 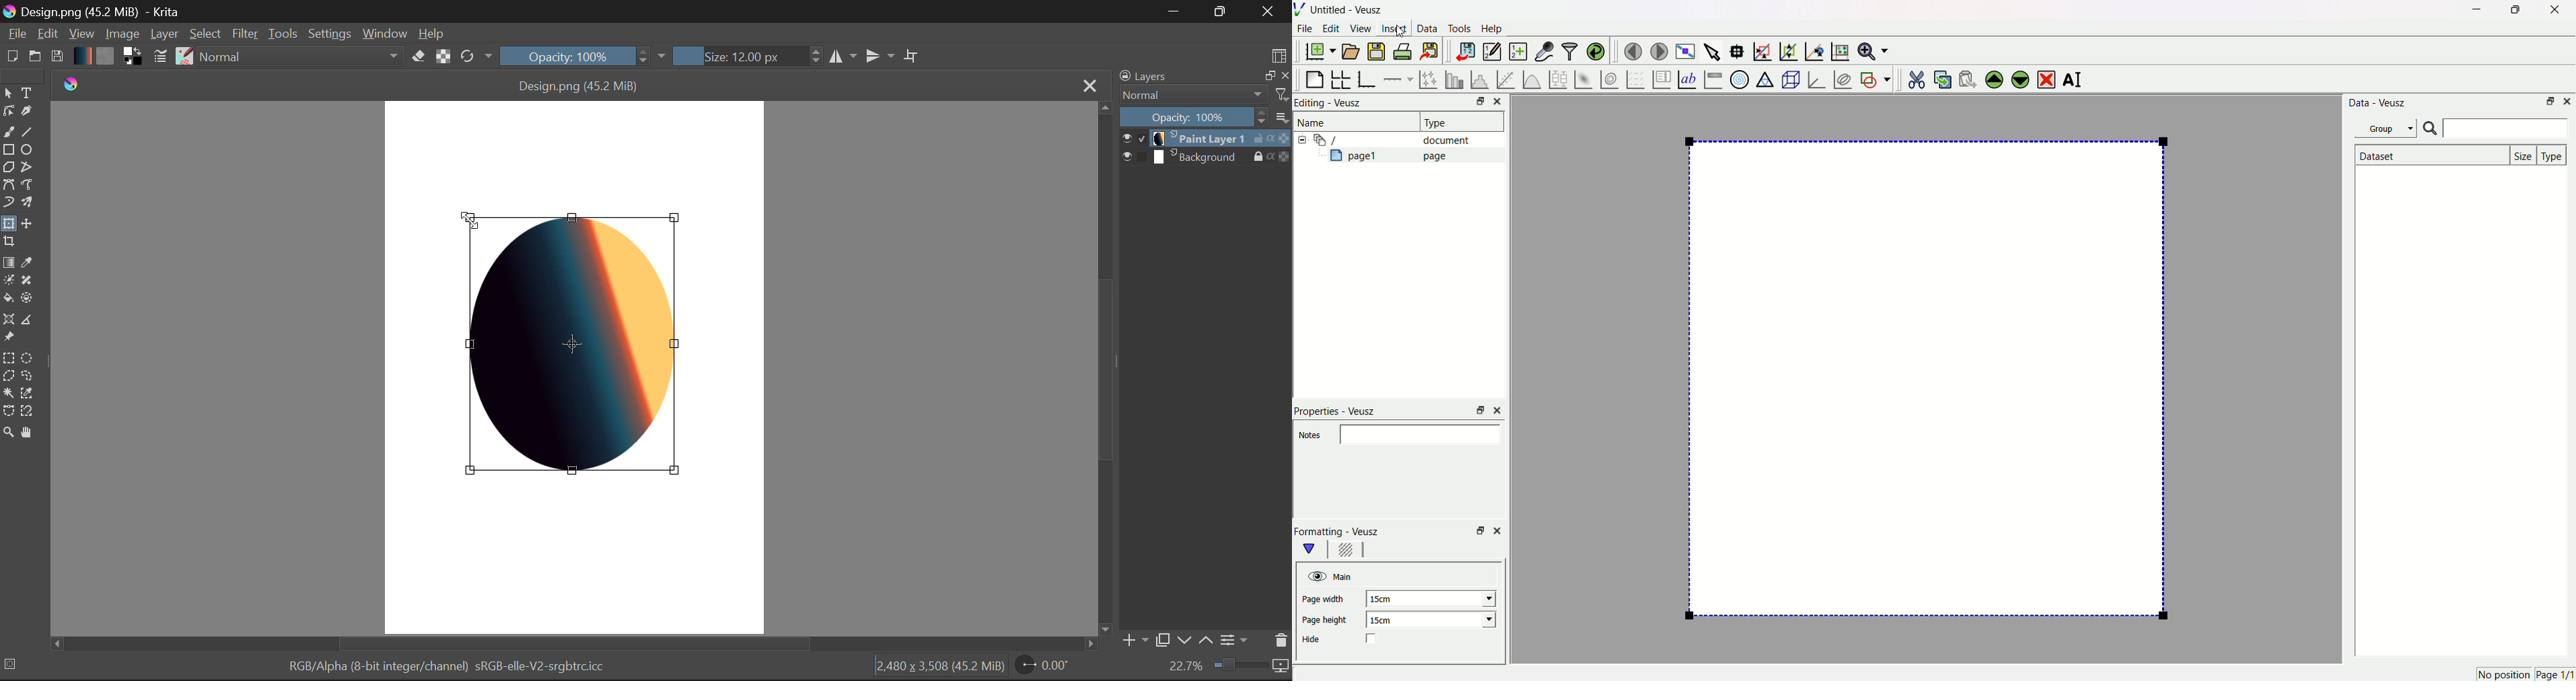 What do you see at coordinates (1172, 11) in the screenshot?
I see `Restore Down` at bounding box center [1172, 11].